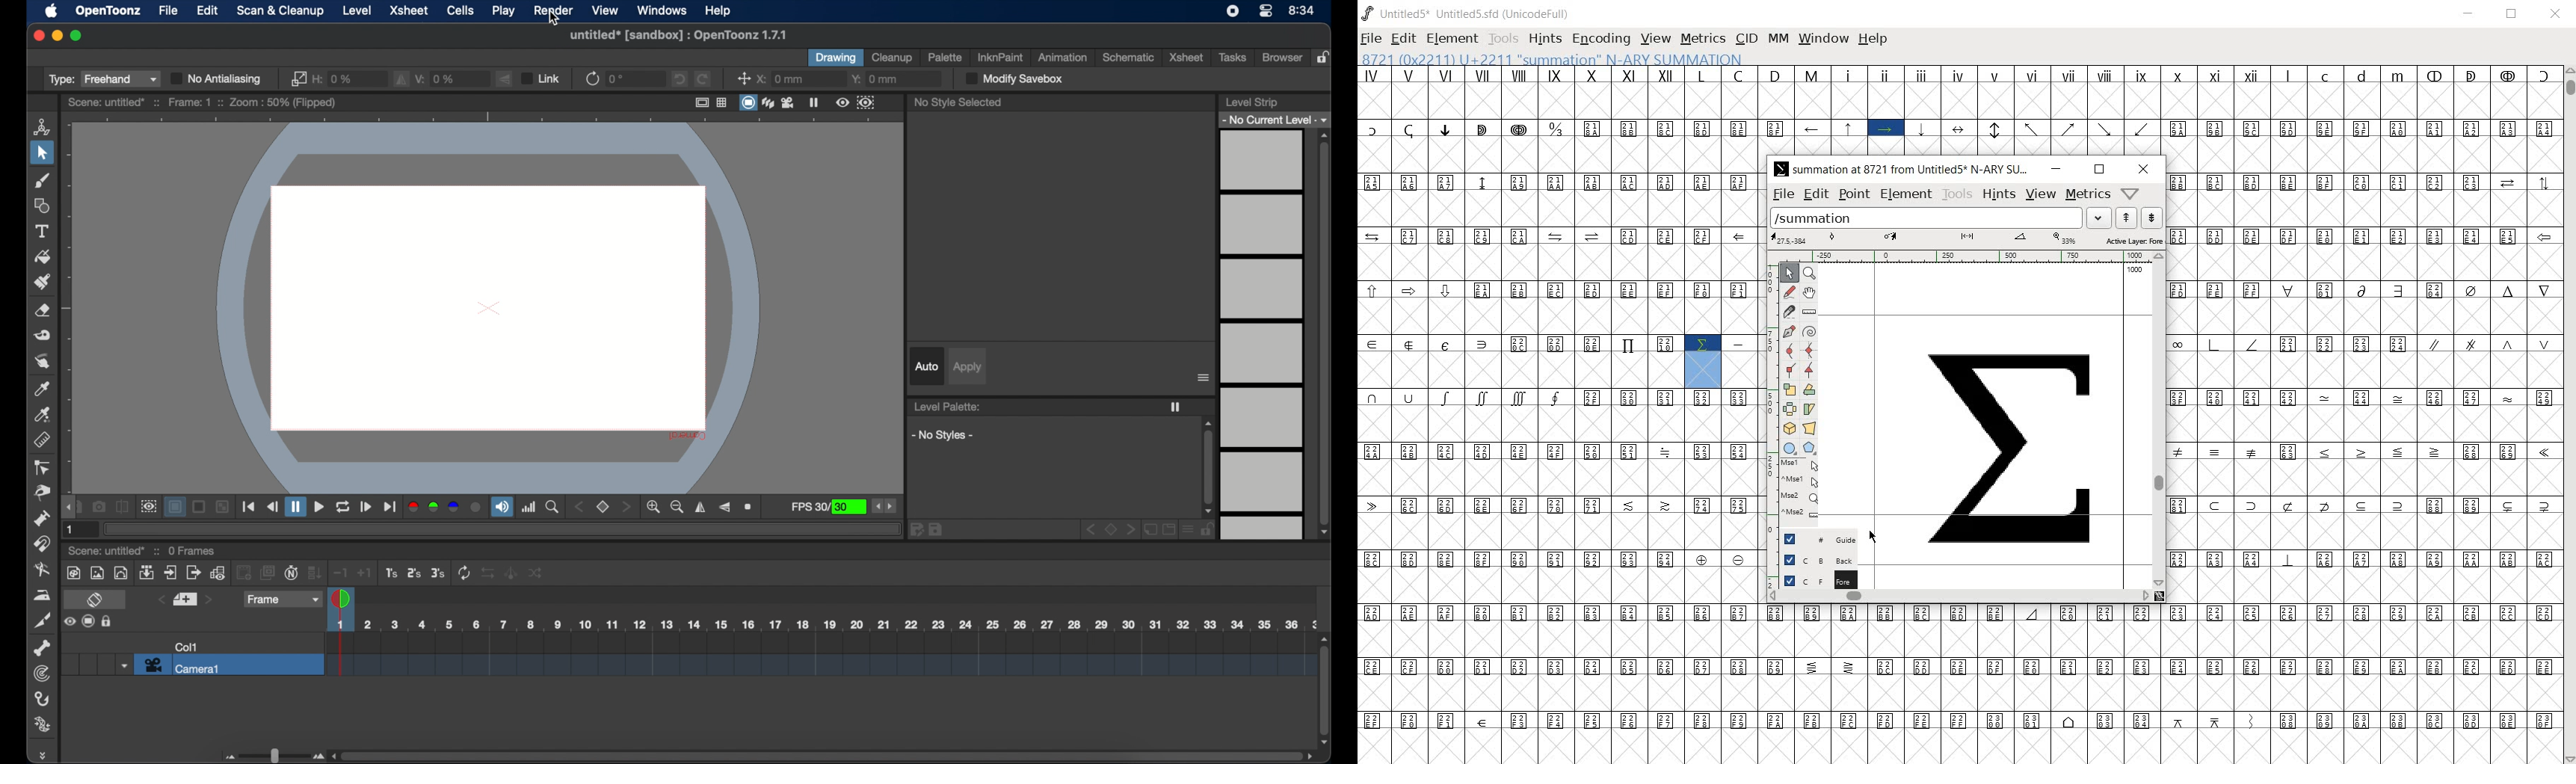  What do you see at coordinates (553, 507) in the screenshot?
I see `zoom` at bounding box center [553, 507].